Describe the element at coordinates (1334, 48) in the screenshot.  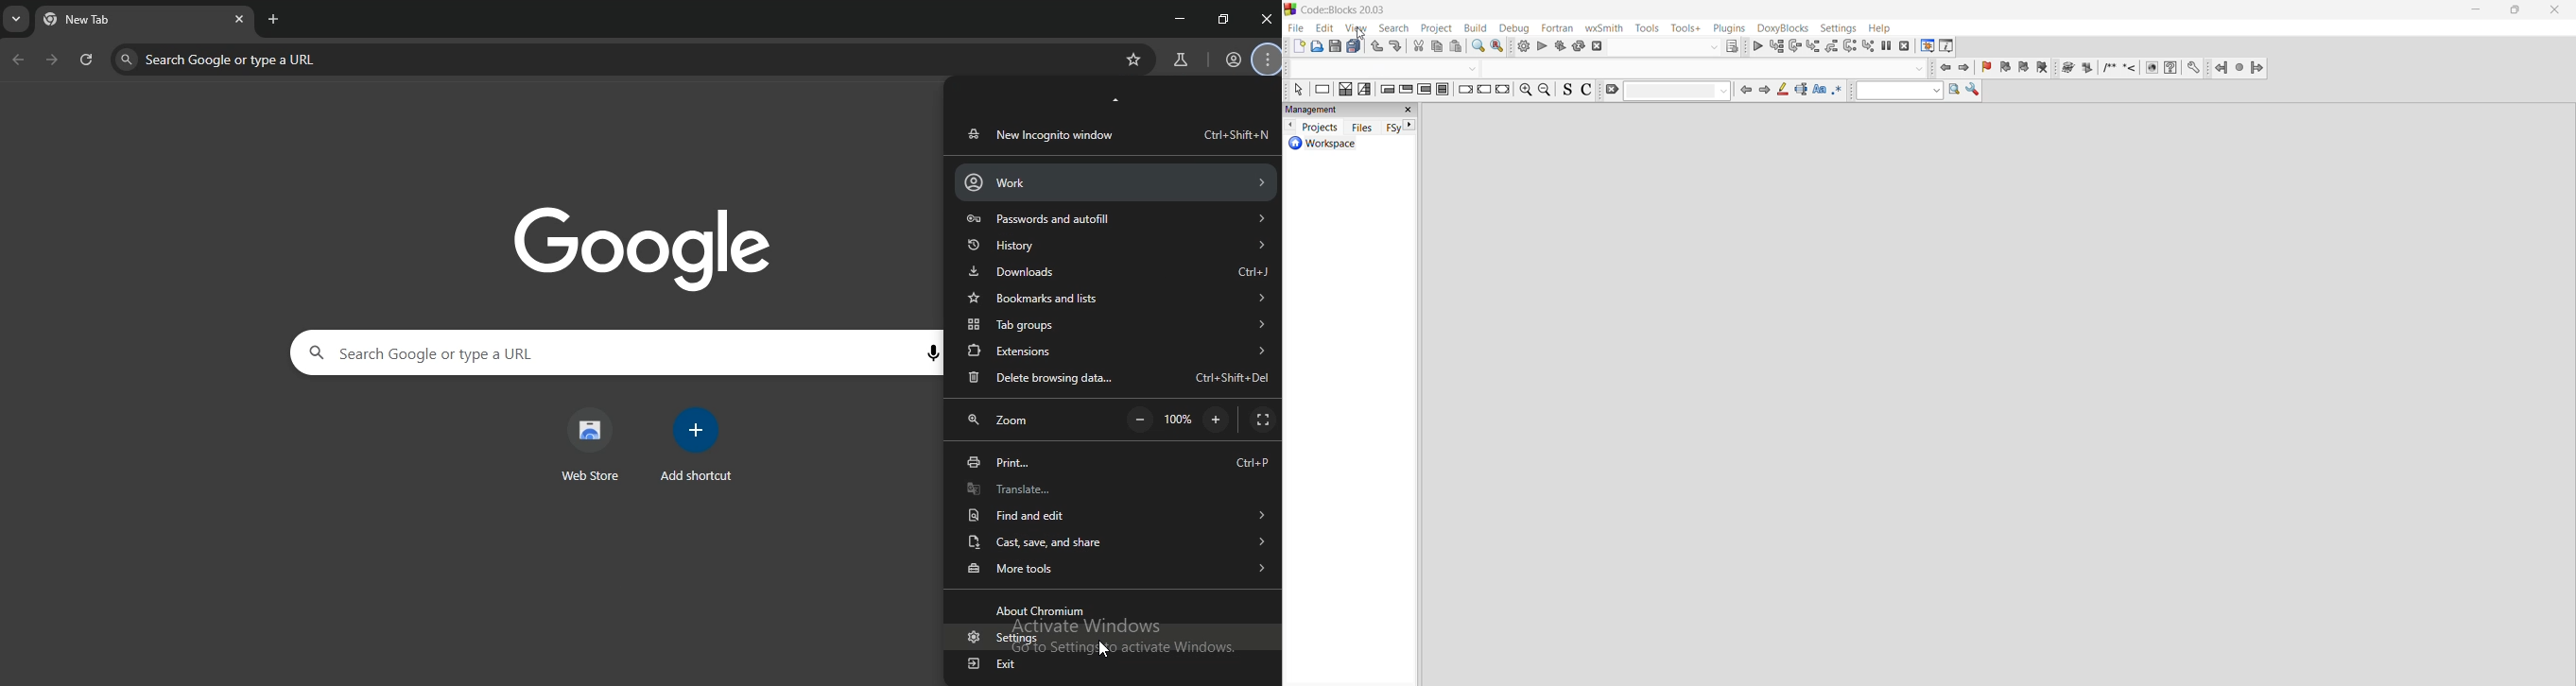
I see `save` at that location.